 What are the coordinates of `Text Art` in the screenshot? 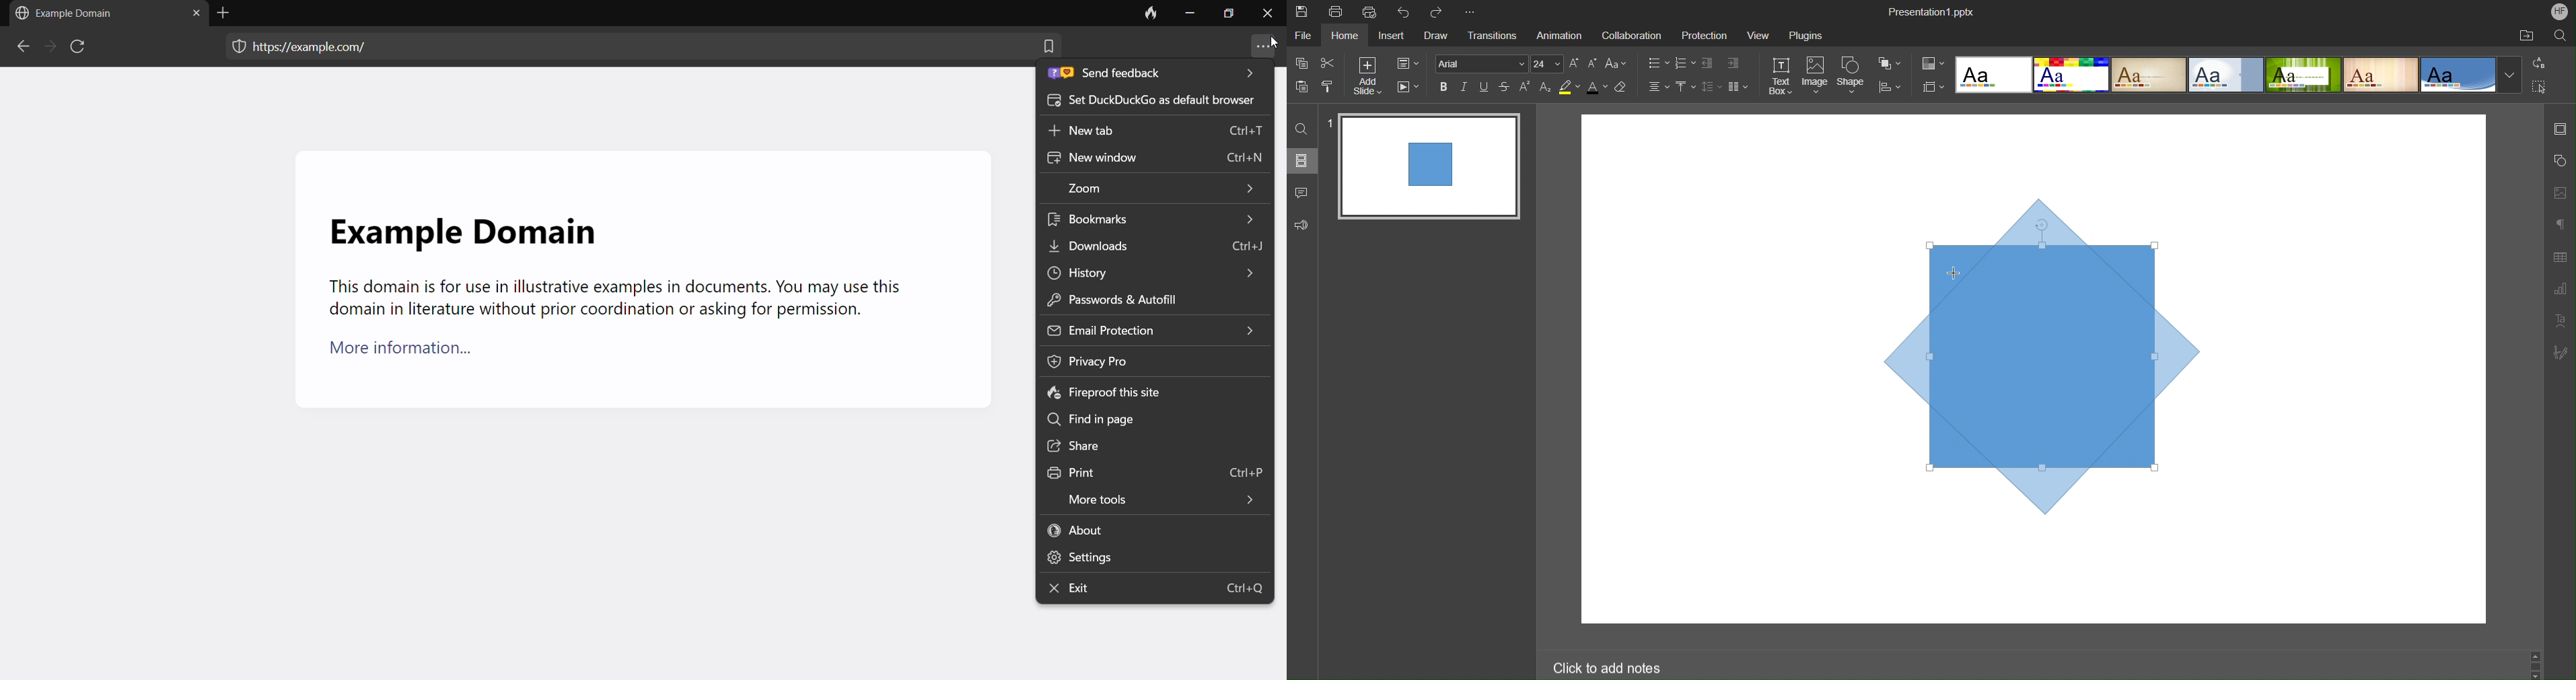 It's located at (2560, 321).